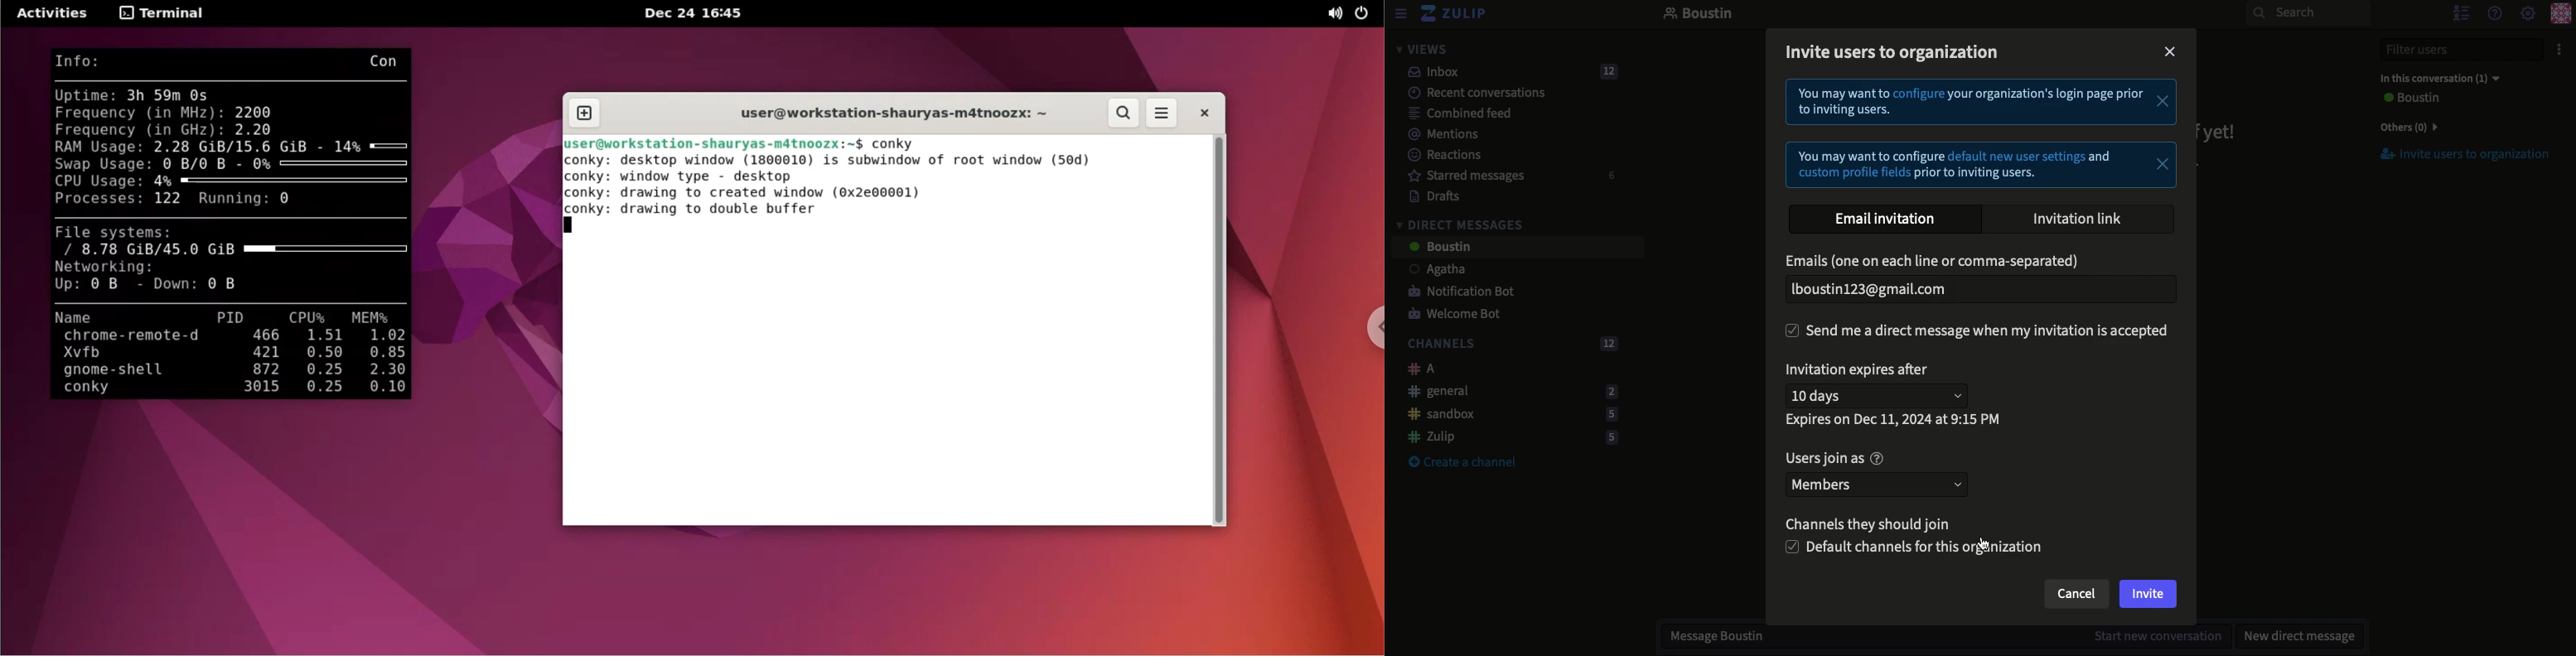 The width and height of the screenshot is (2576, 672). I want to click on Invite users to organization, so click(1894, 52).